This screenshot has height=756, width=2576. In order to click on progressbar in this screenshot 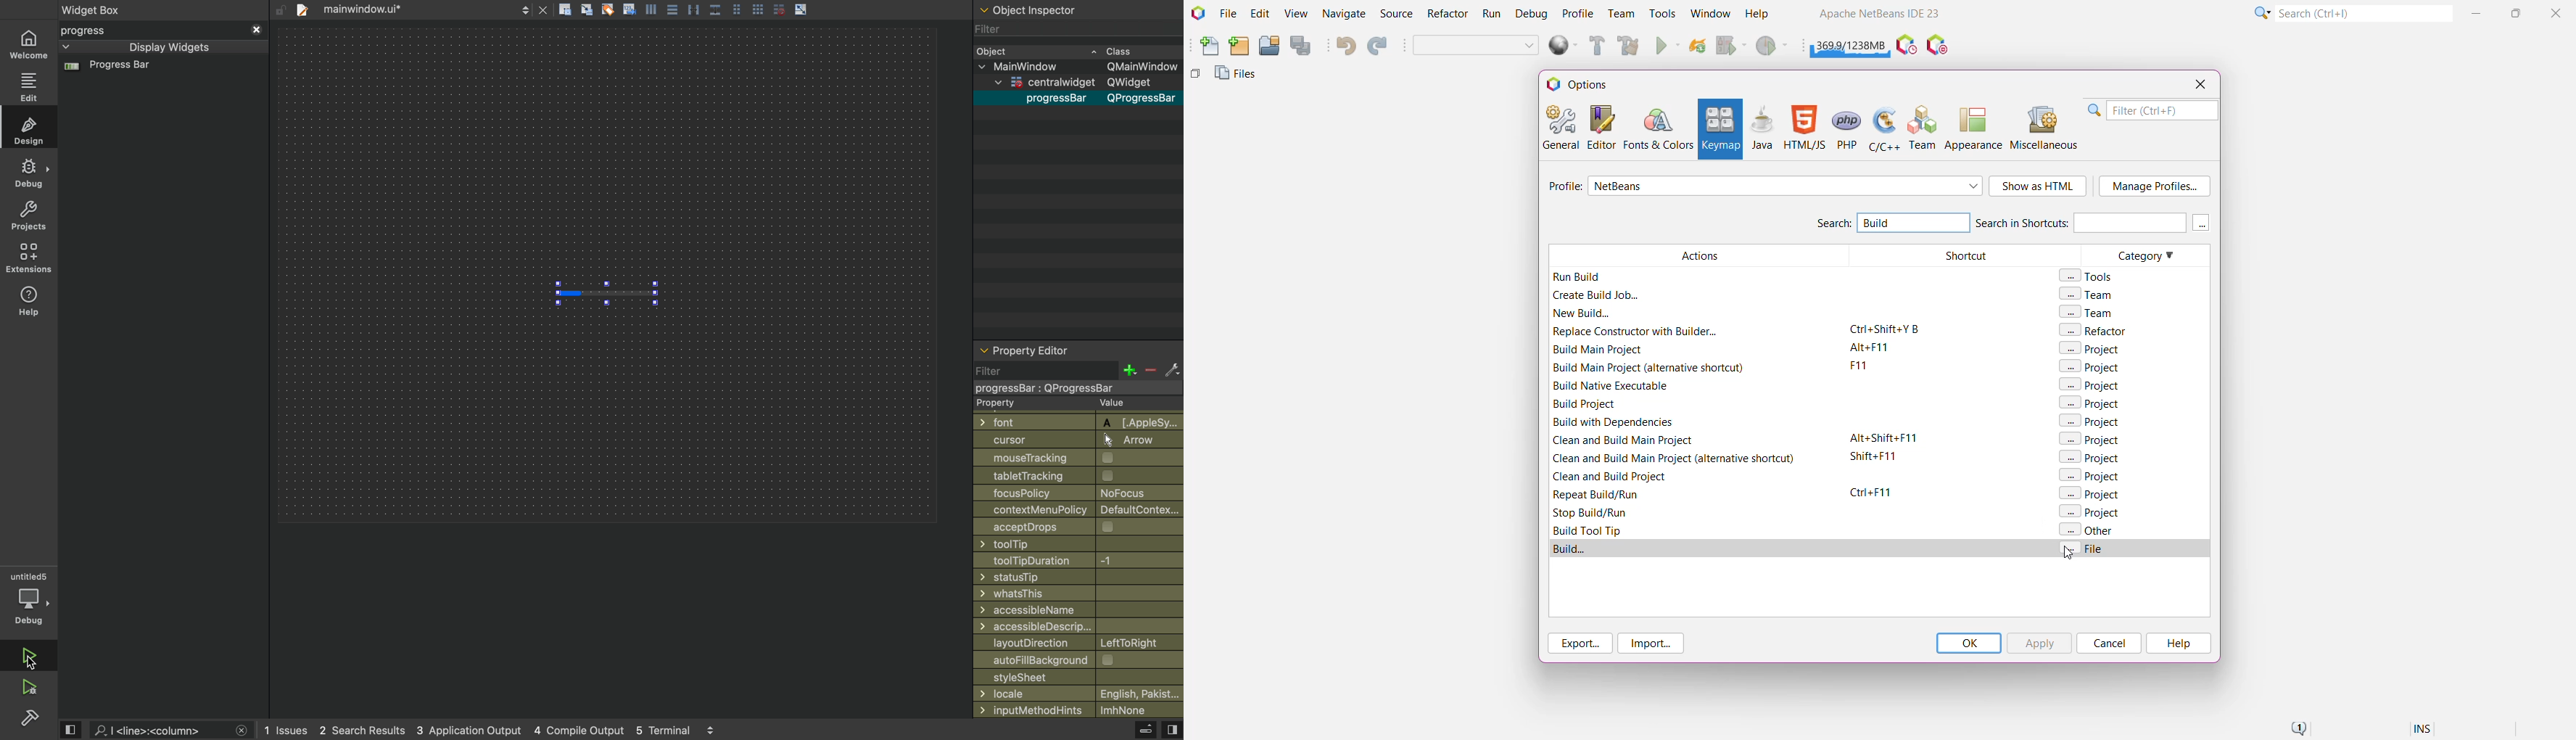, I will do `click(609, 290)`.